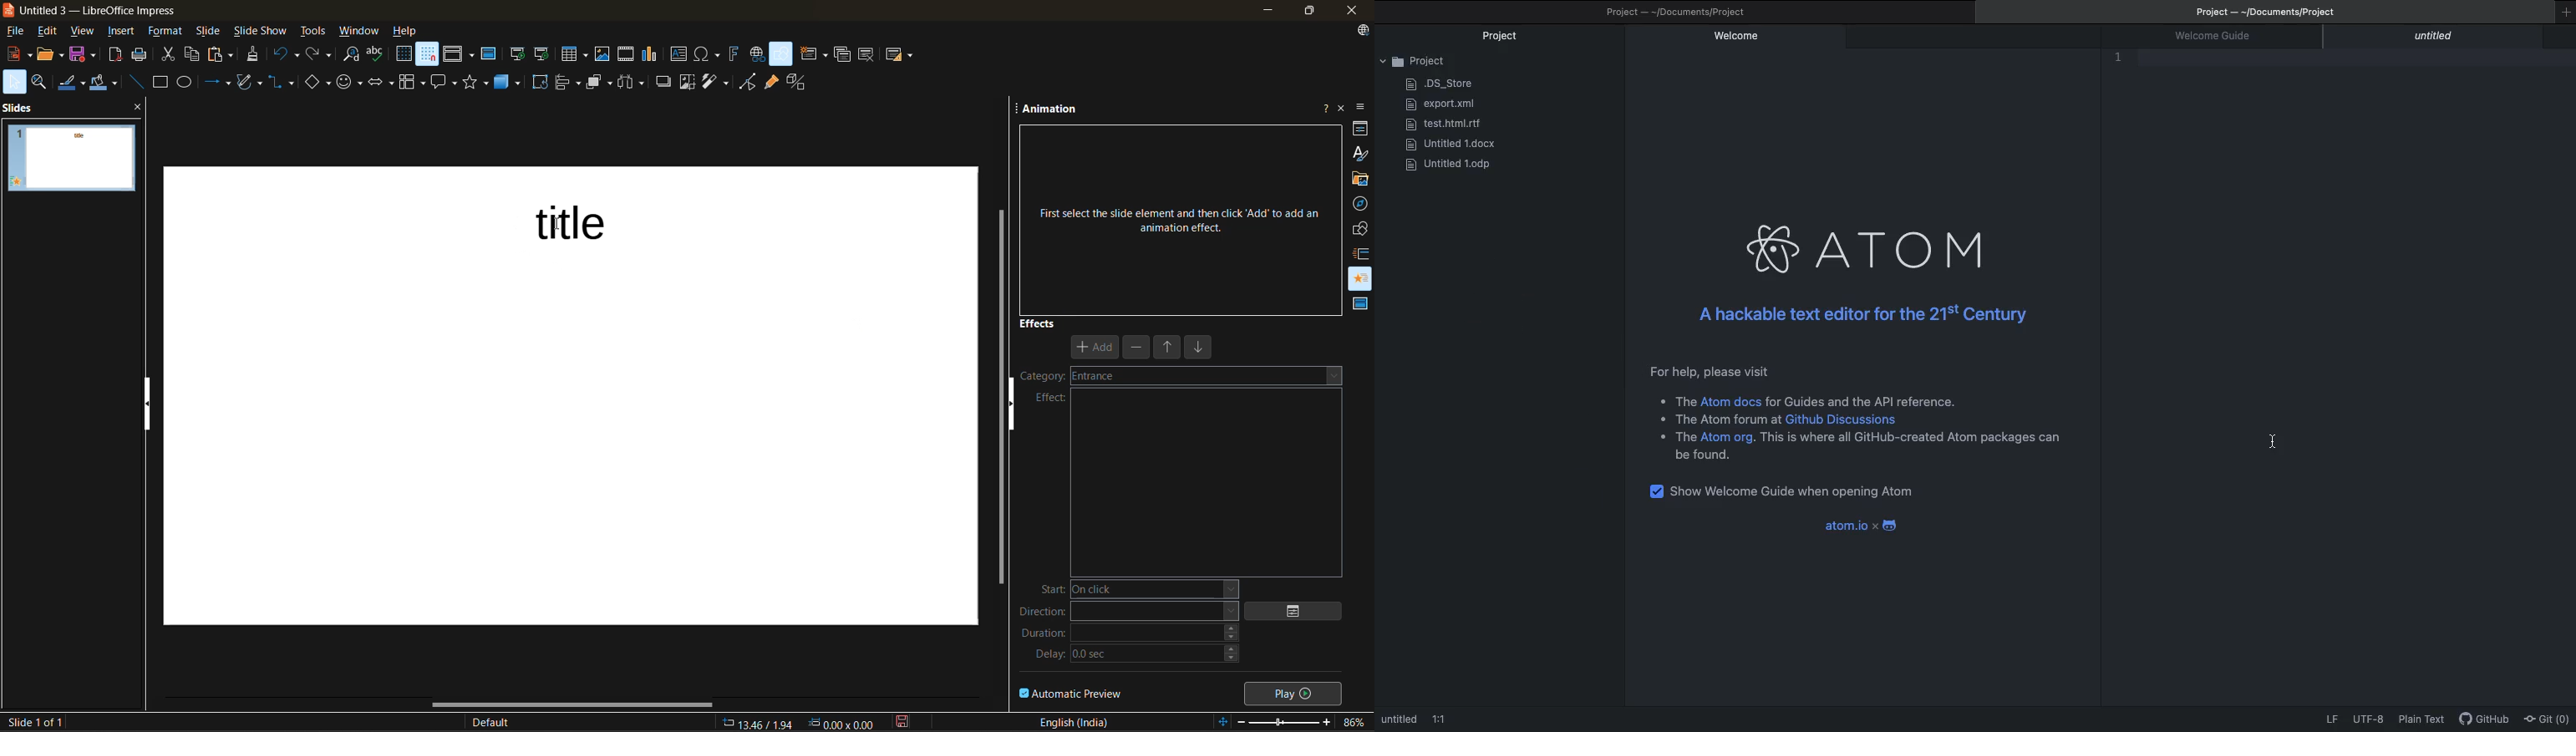 This screenshot has width=2576, height=756. What do you see at coordinates (800, 83) in the screenshot?
I see `toggle extrusion` at bounding box center [800, 83].